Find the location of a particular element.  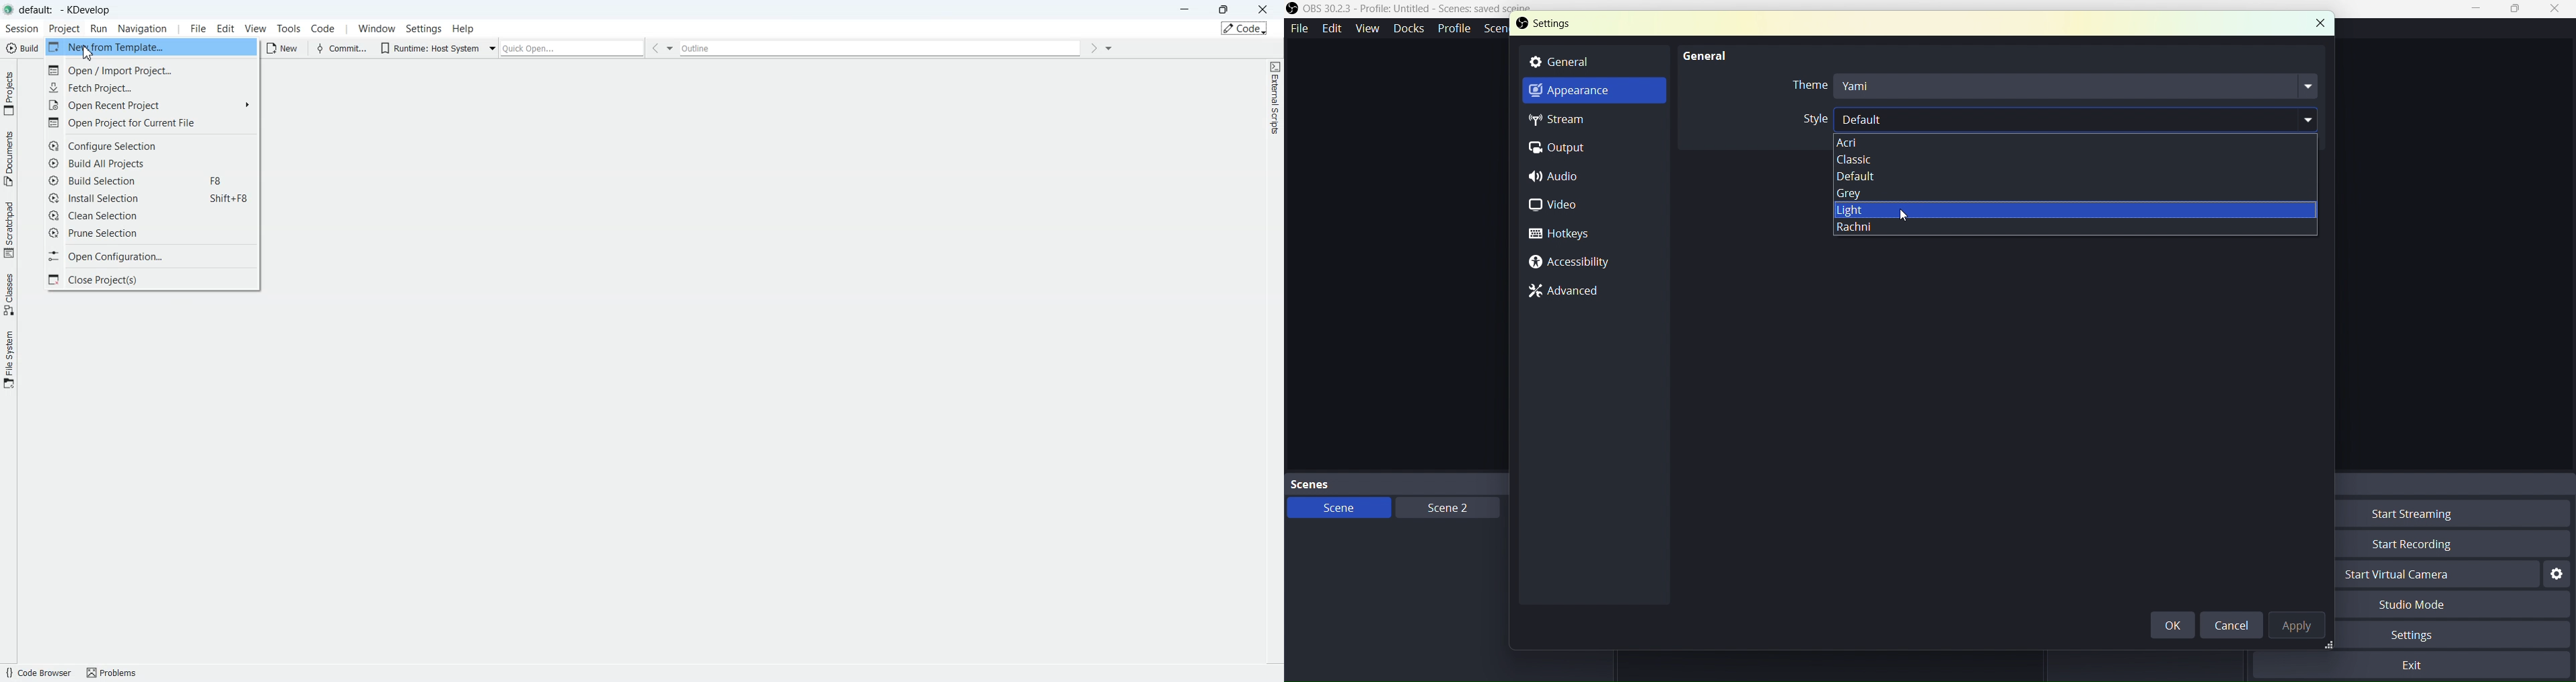

options is located at coordinates (2076, 142).